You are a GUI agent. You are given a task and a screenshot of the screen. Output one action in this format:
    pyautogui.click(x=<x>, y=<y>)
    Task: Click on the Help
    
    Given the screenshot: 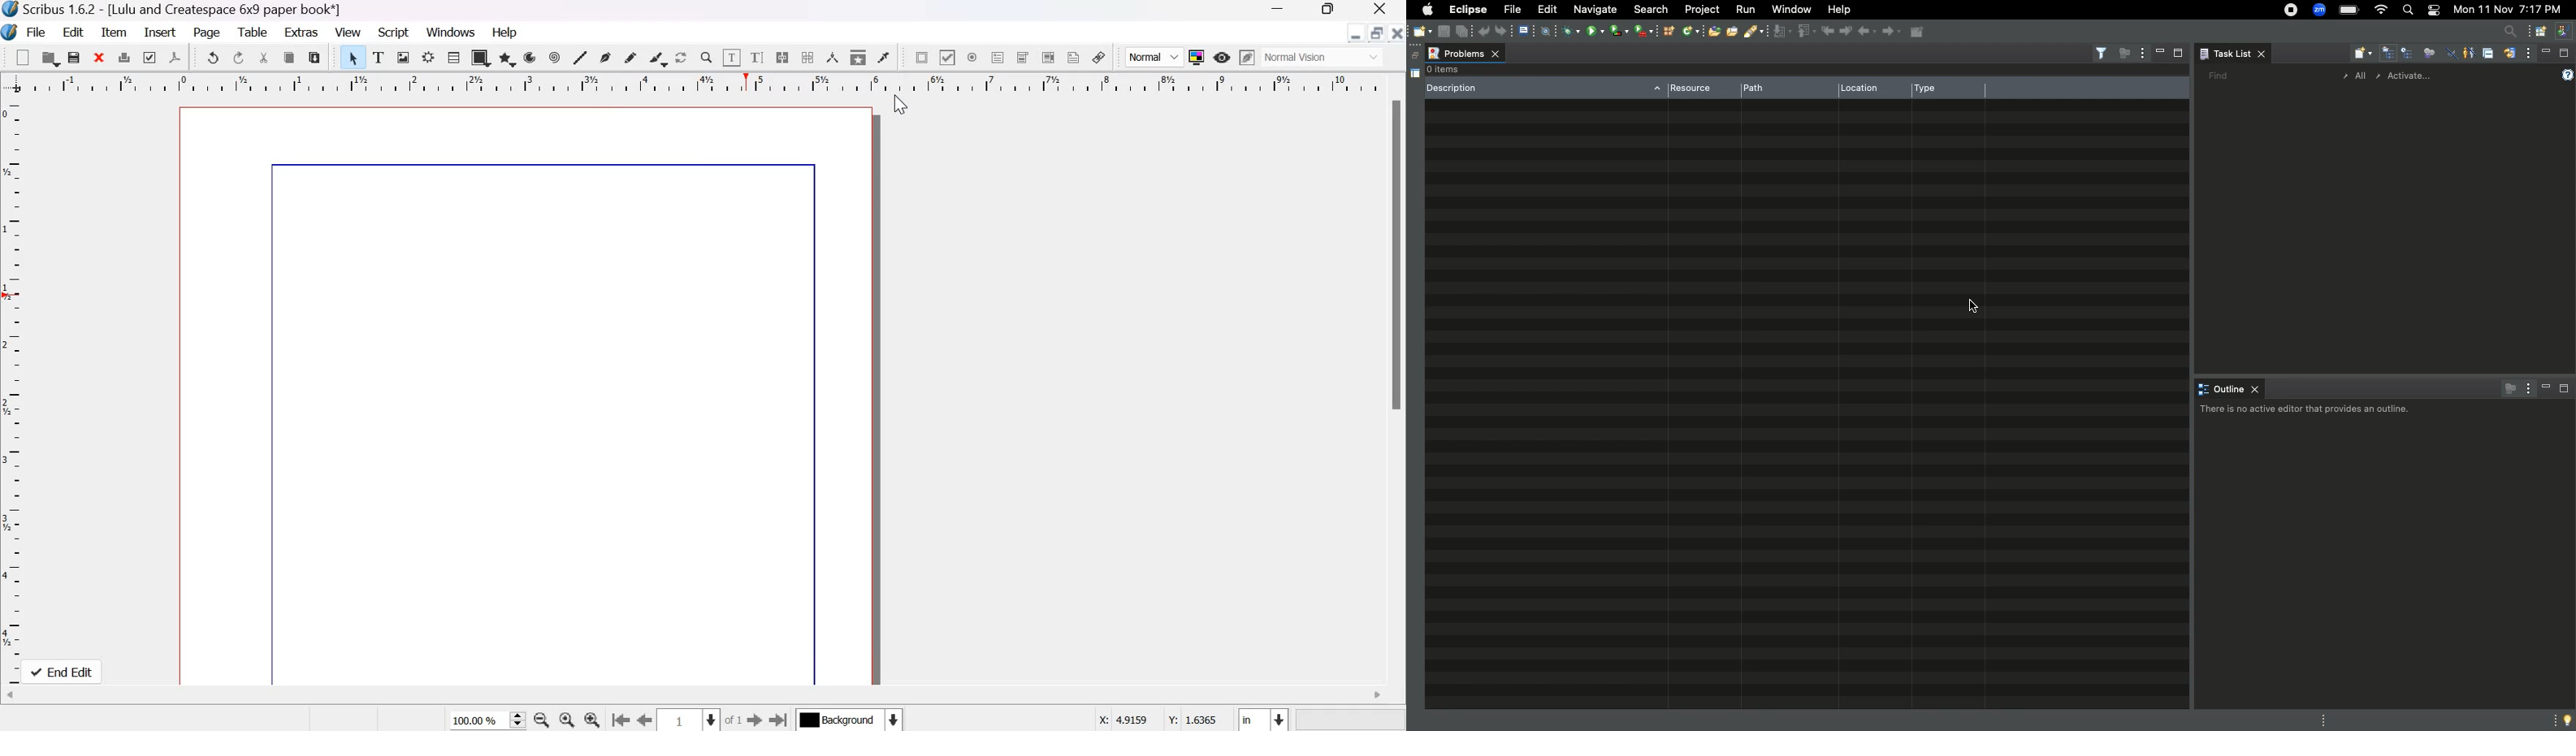 What is the action you would take?
    pyautogui.click(x=506, y=31)
    